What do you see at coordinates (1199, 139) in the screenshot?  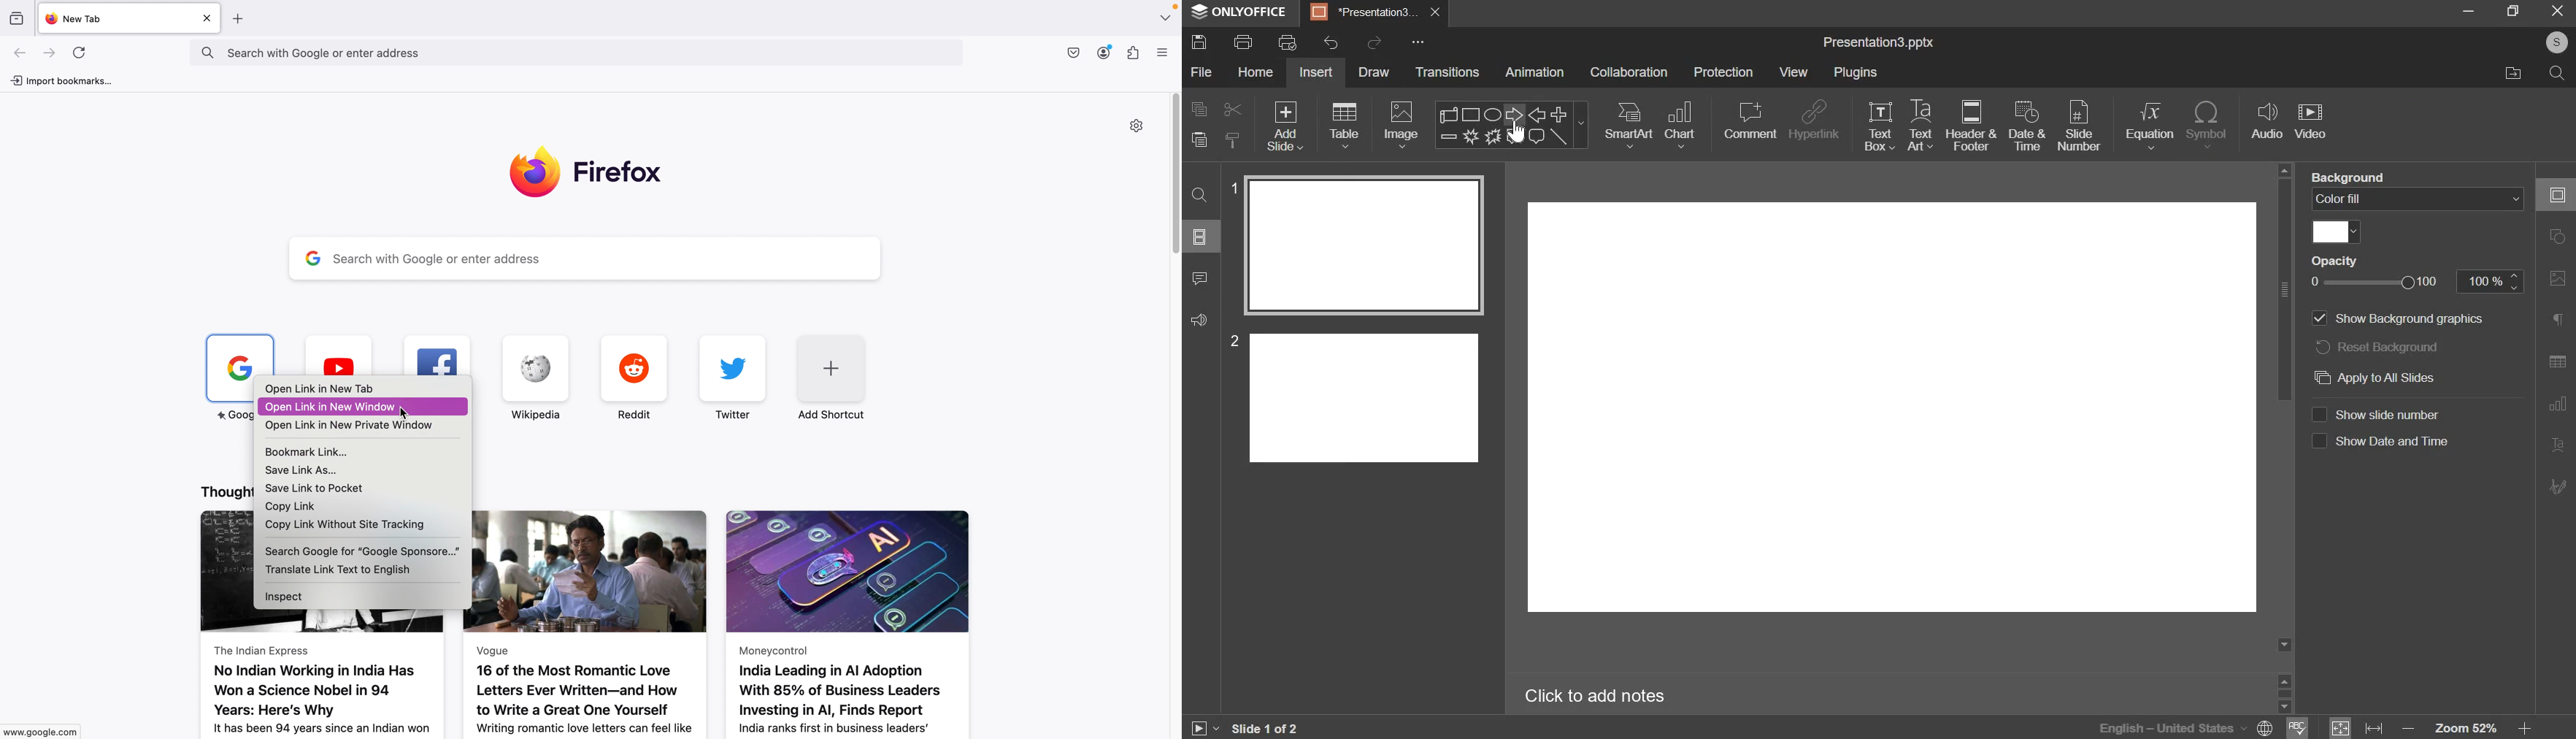 I see `paste` at bounding box center [1199, 139].